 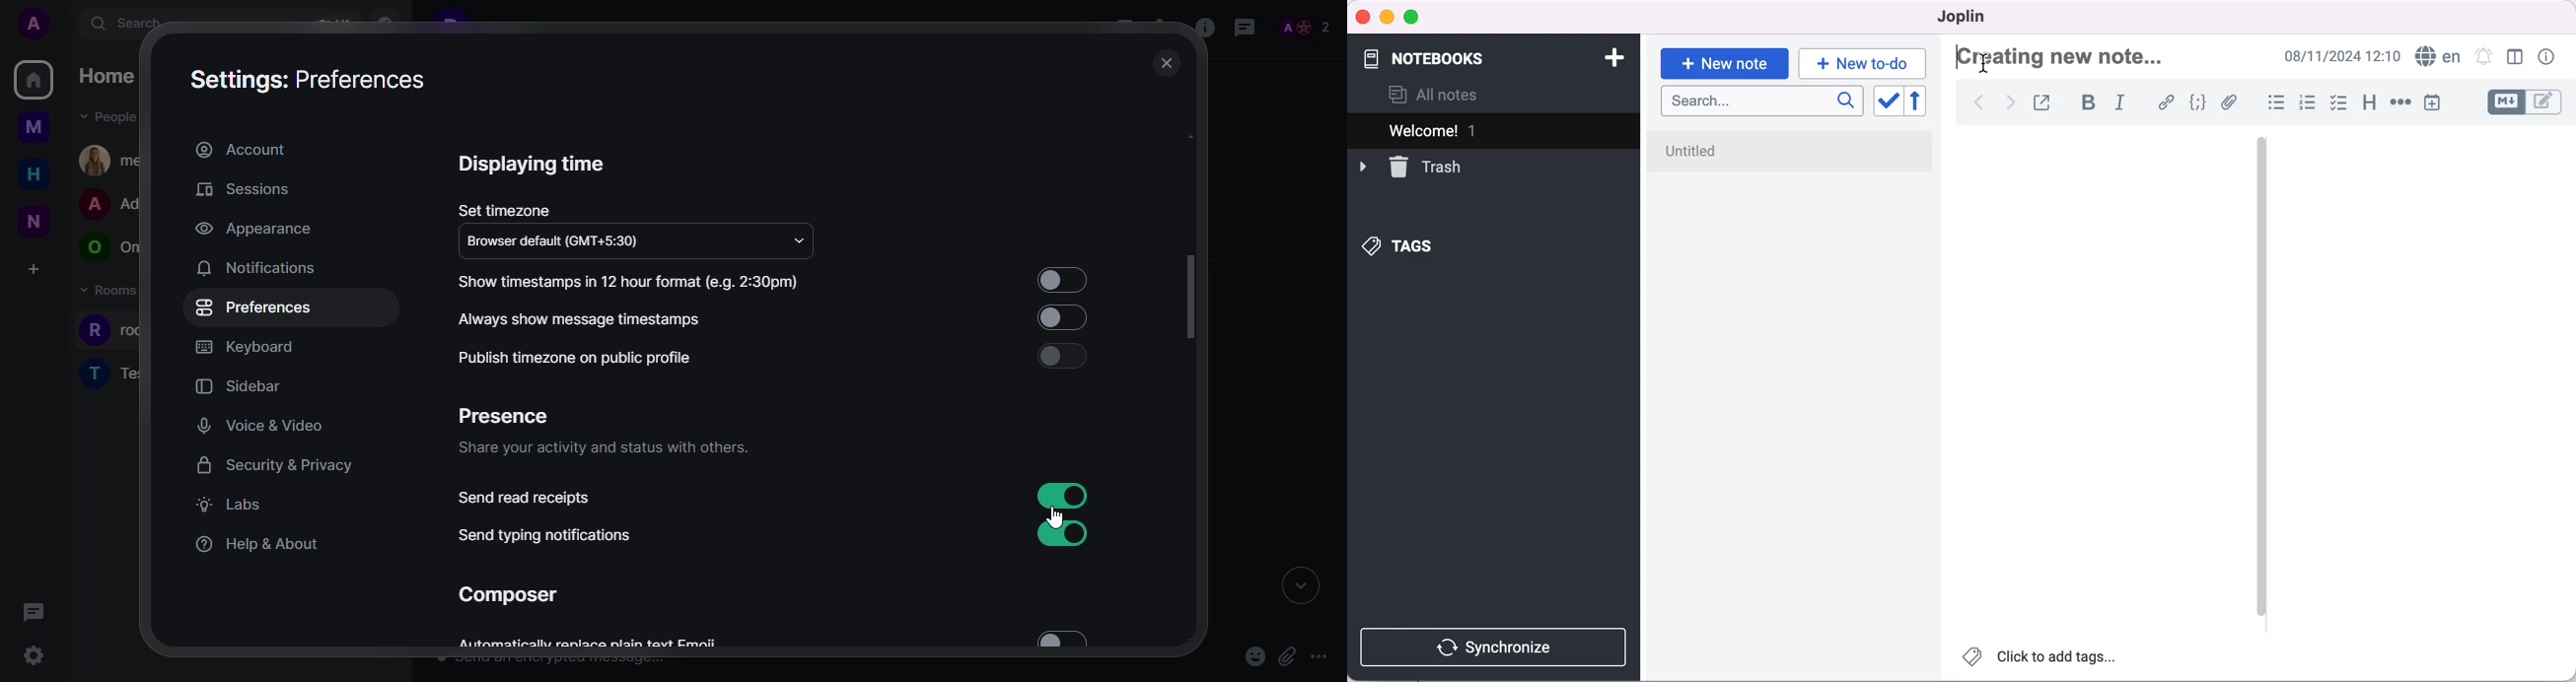 I want to click on reverse sort order, so click(x=1923, y=104).